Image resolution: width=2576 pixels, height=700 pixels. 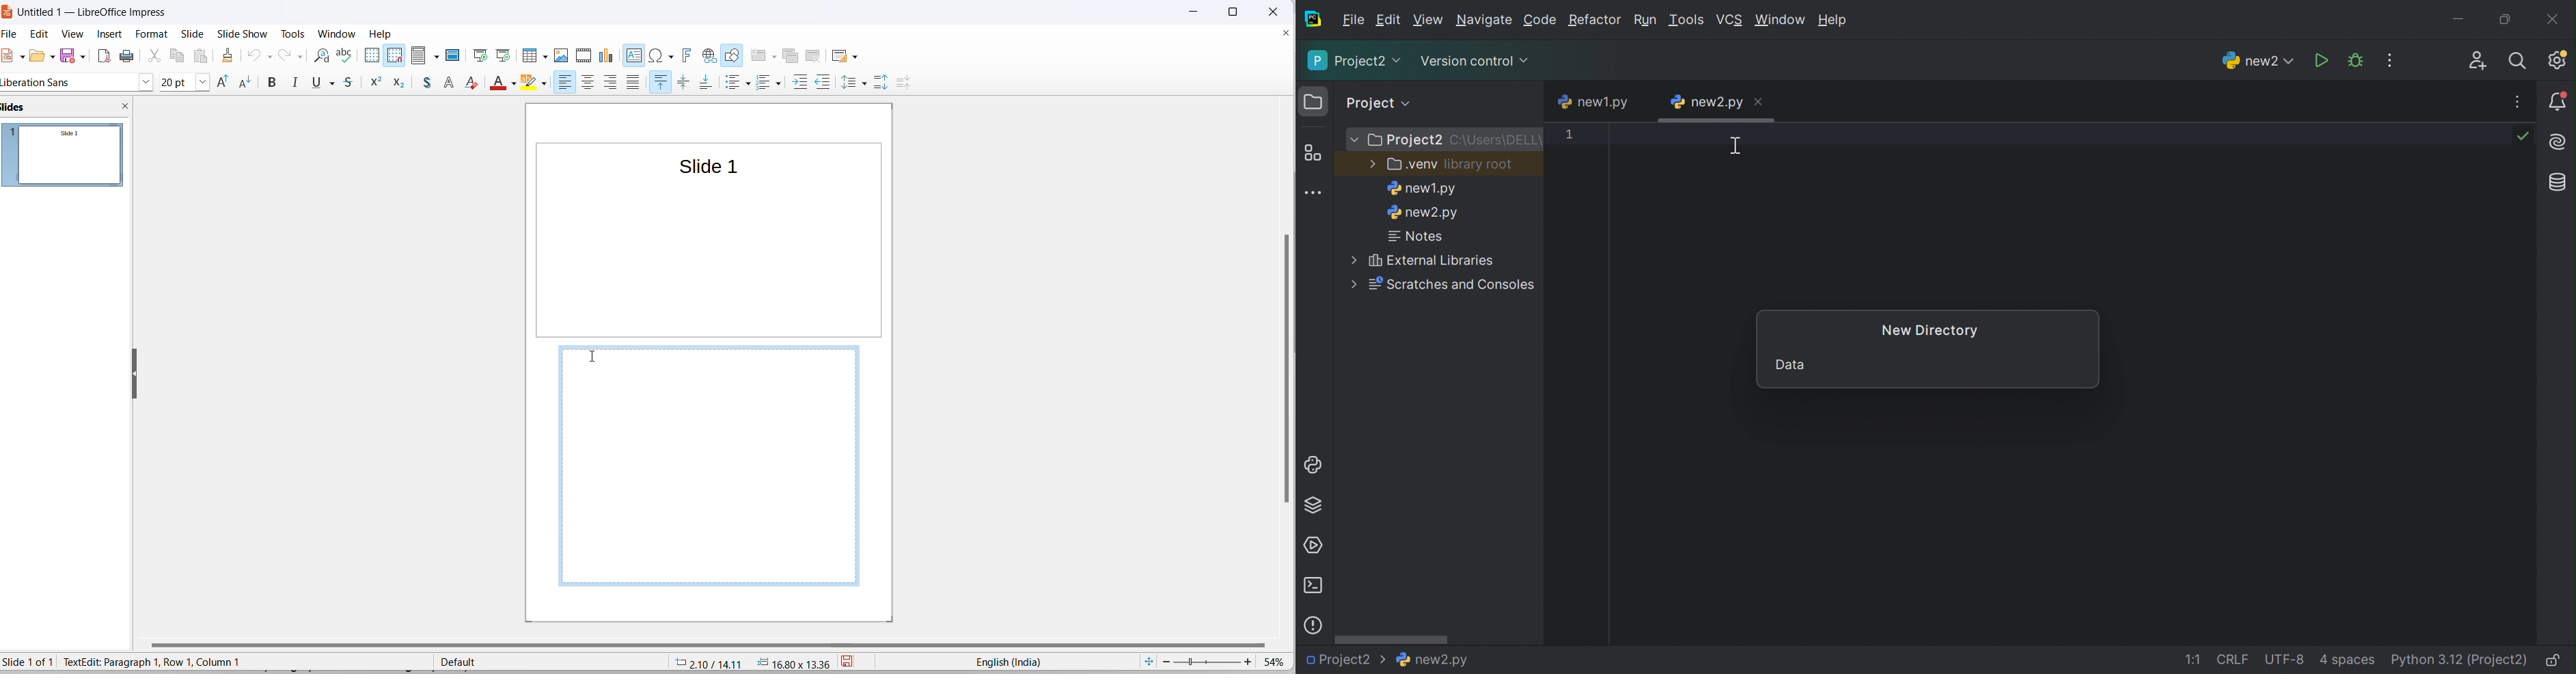 What do you see at coordinates (635, 56) in the screenshot?
I see `insert text` at bounding box center [635, 56].